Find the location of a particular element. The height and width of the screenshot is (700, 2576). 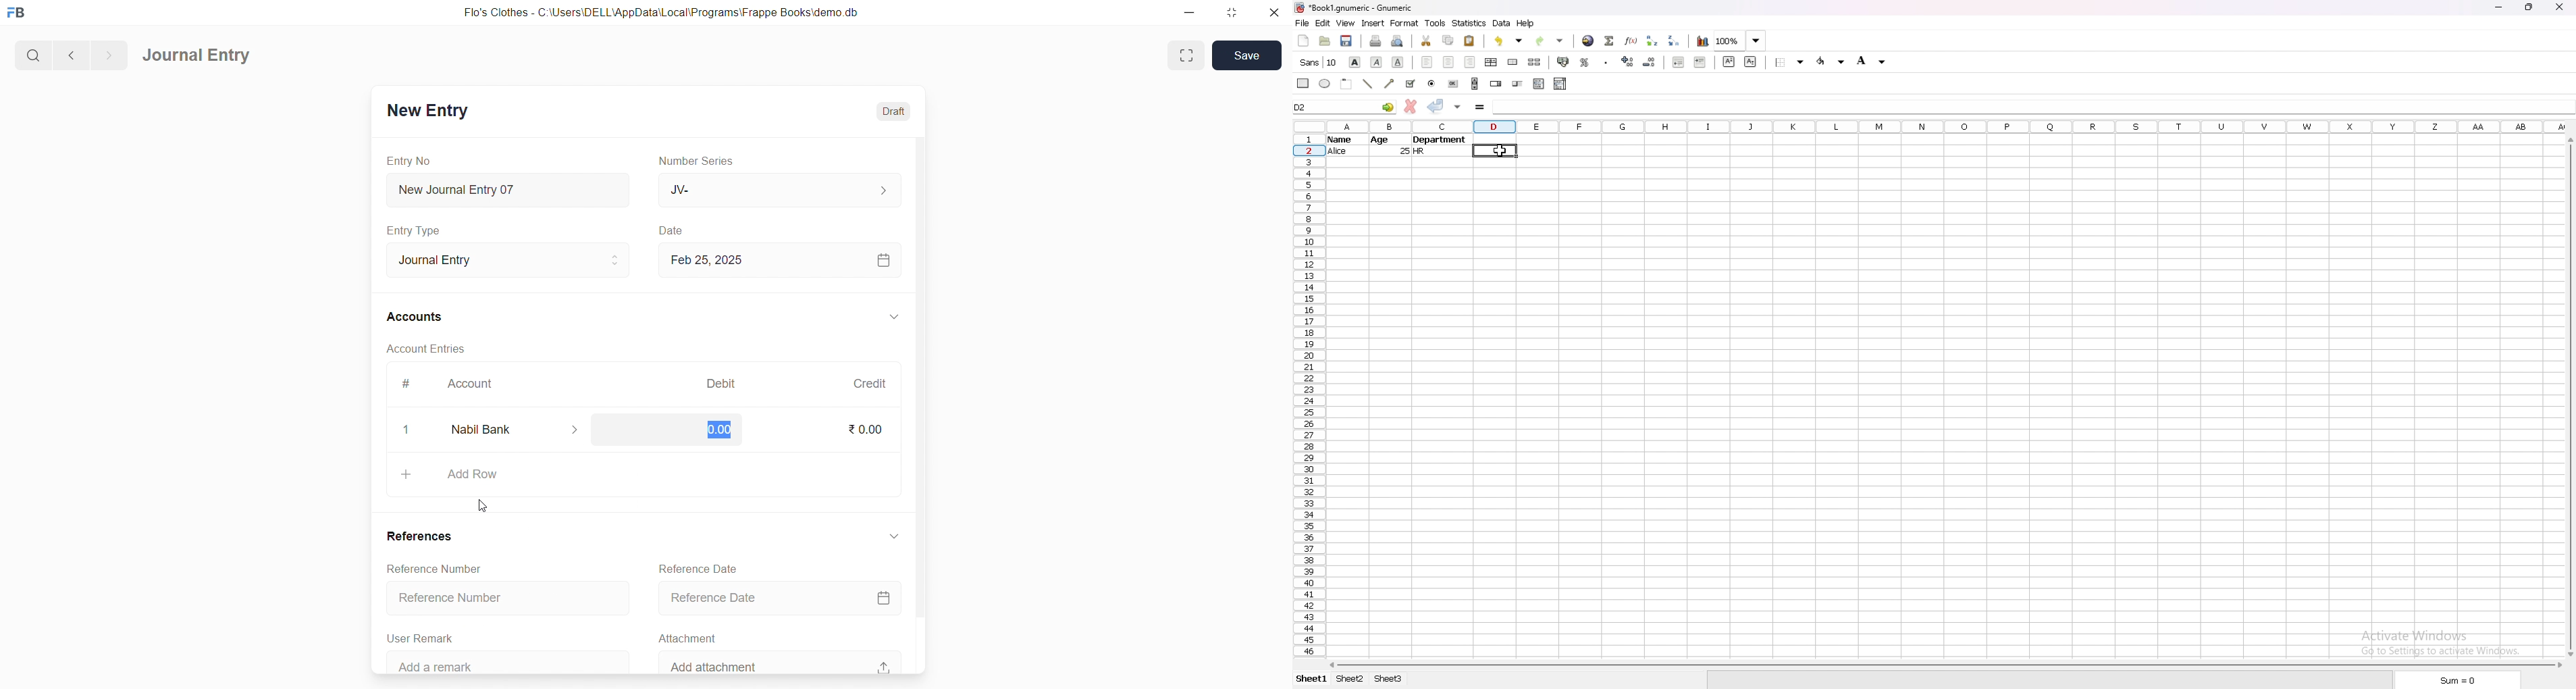

Reference Number is located at coordinates (441, 569).